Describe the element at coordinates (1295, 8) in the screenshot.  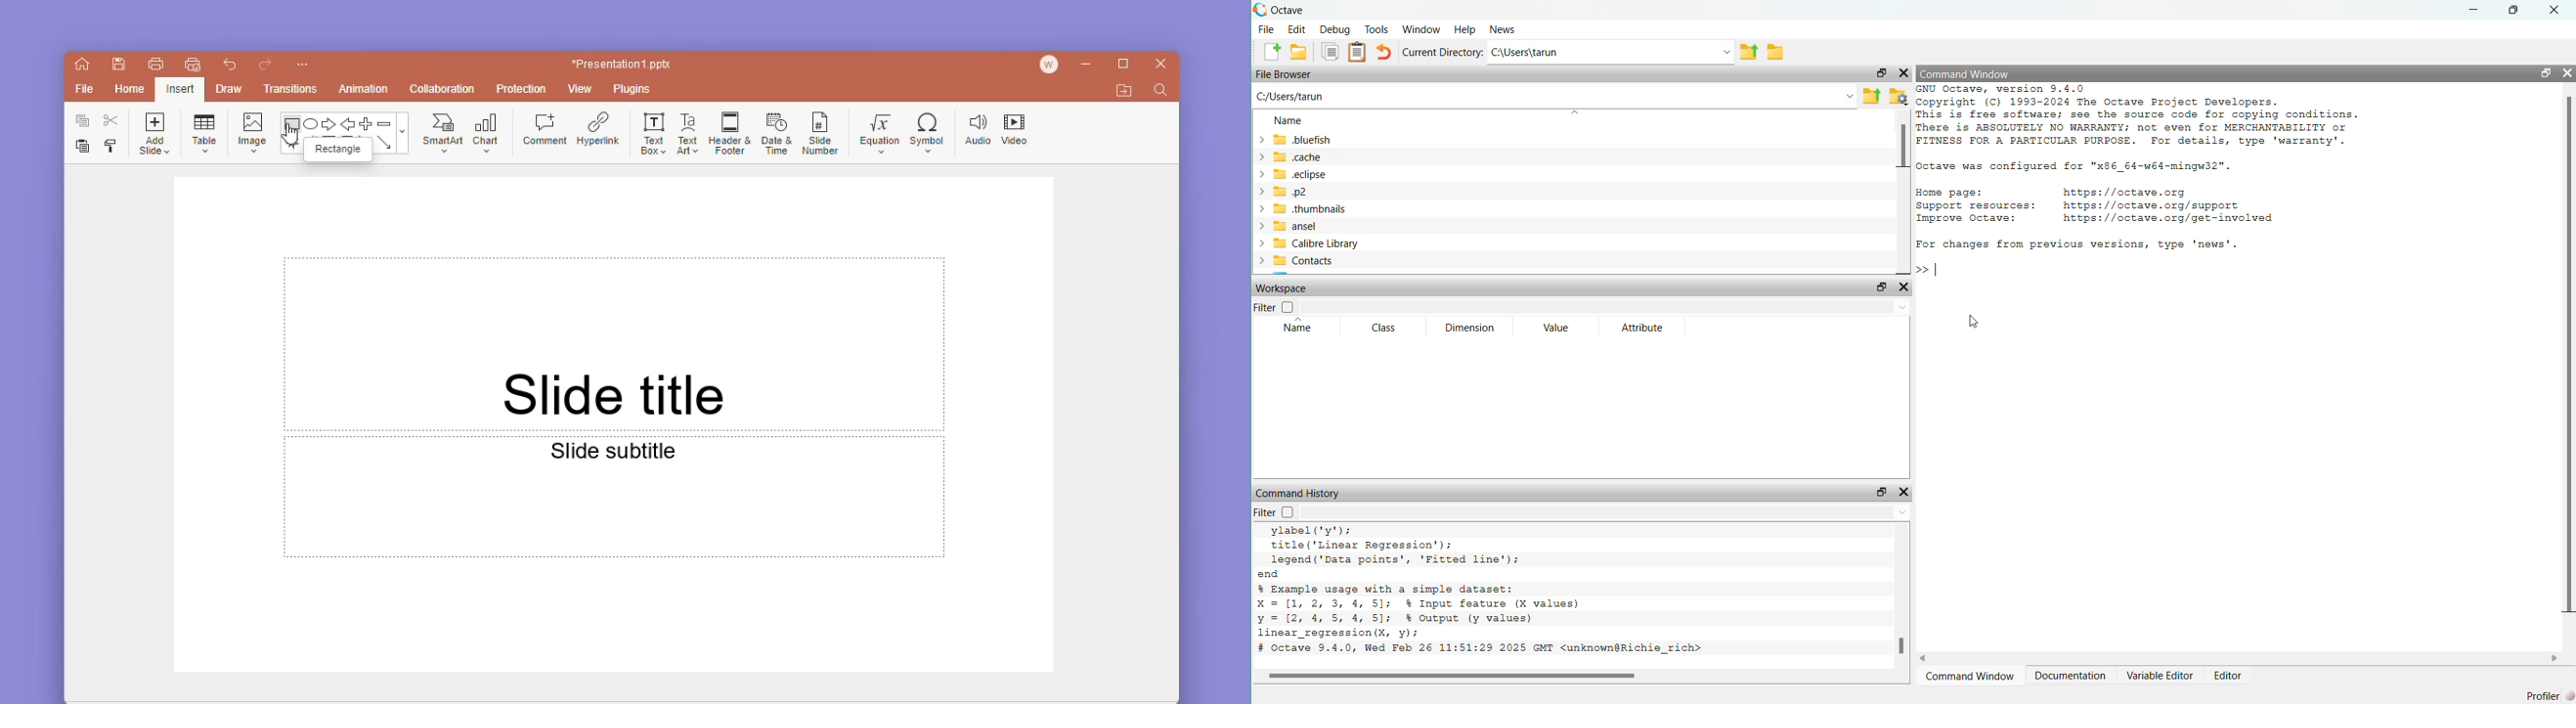
I see `octave` at that location.